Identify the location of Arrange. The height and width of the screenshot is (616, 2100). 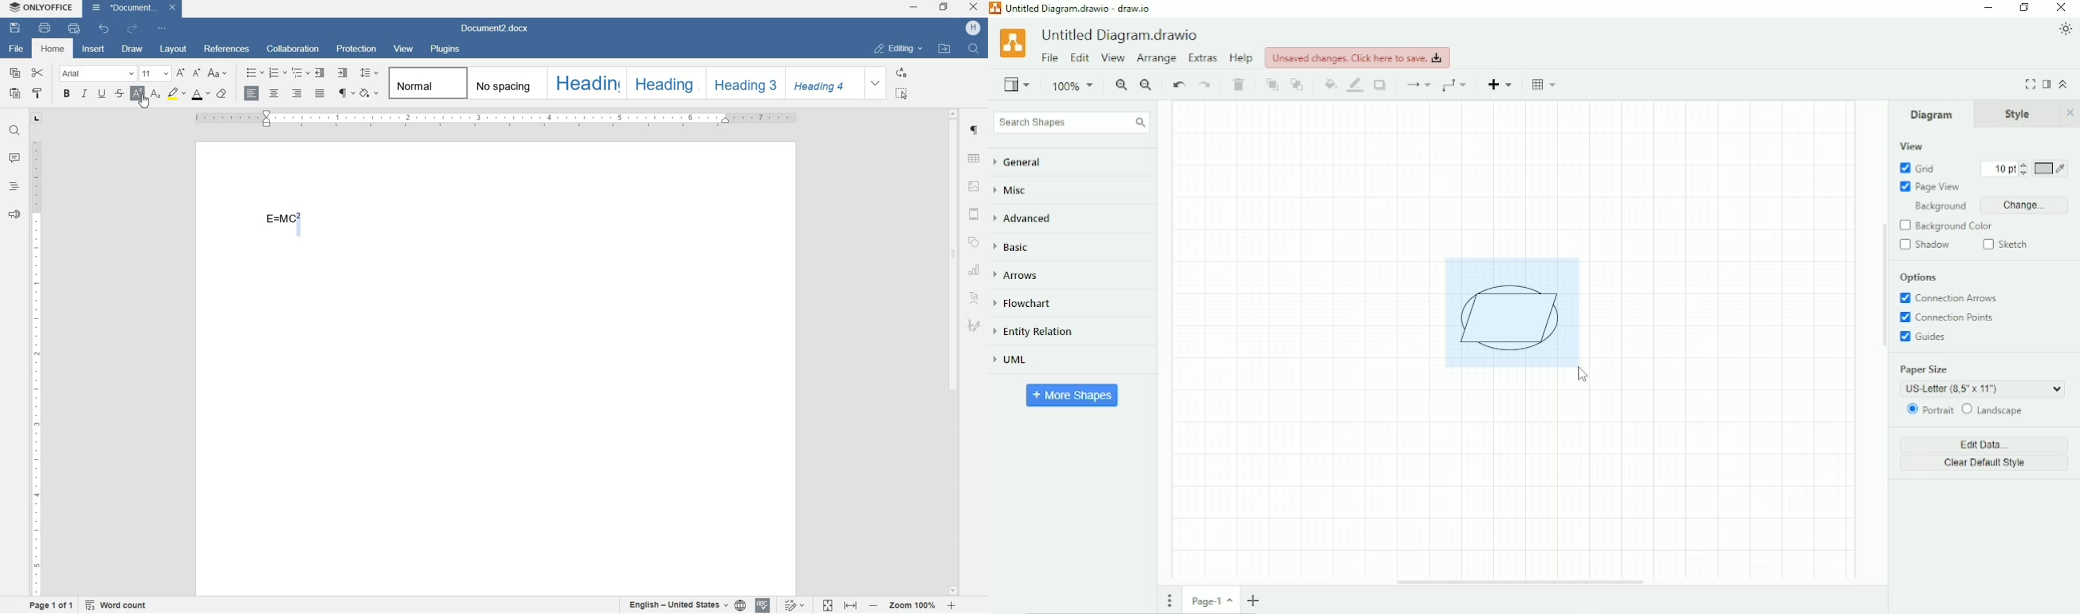
(1156, 59).